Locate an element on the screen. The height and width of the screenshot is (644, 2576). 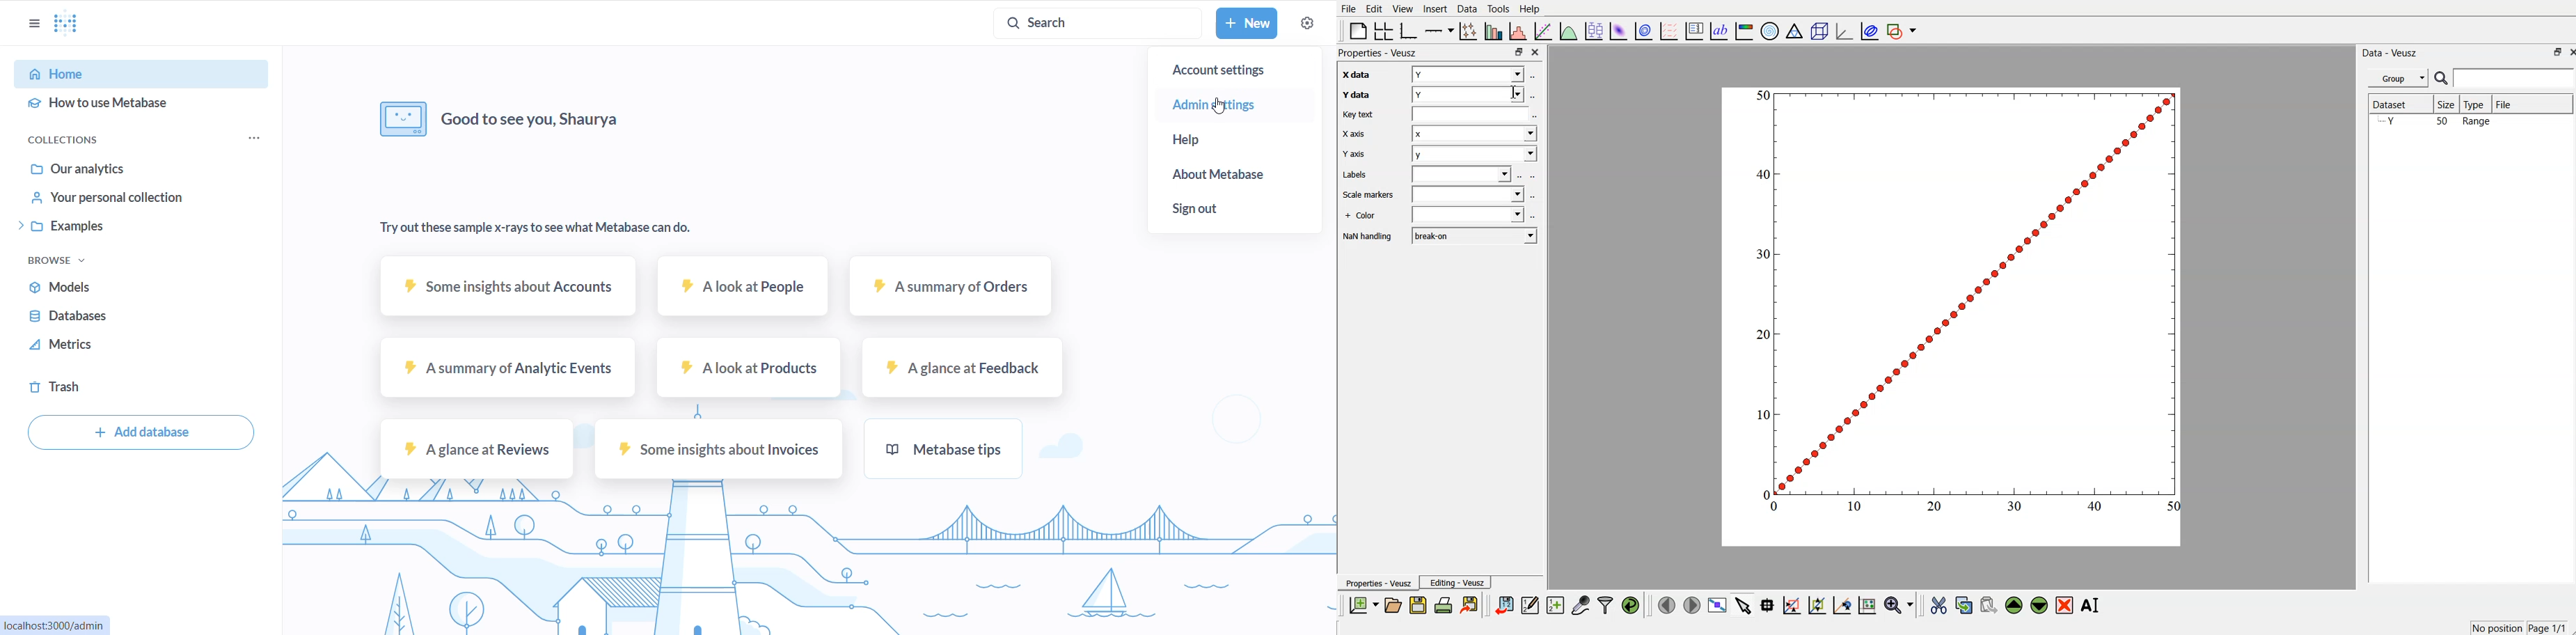
minimise is located at coordinates (1518, 51).